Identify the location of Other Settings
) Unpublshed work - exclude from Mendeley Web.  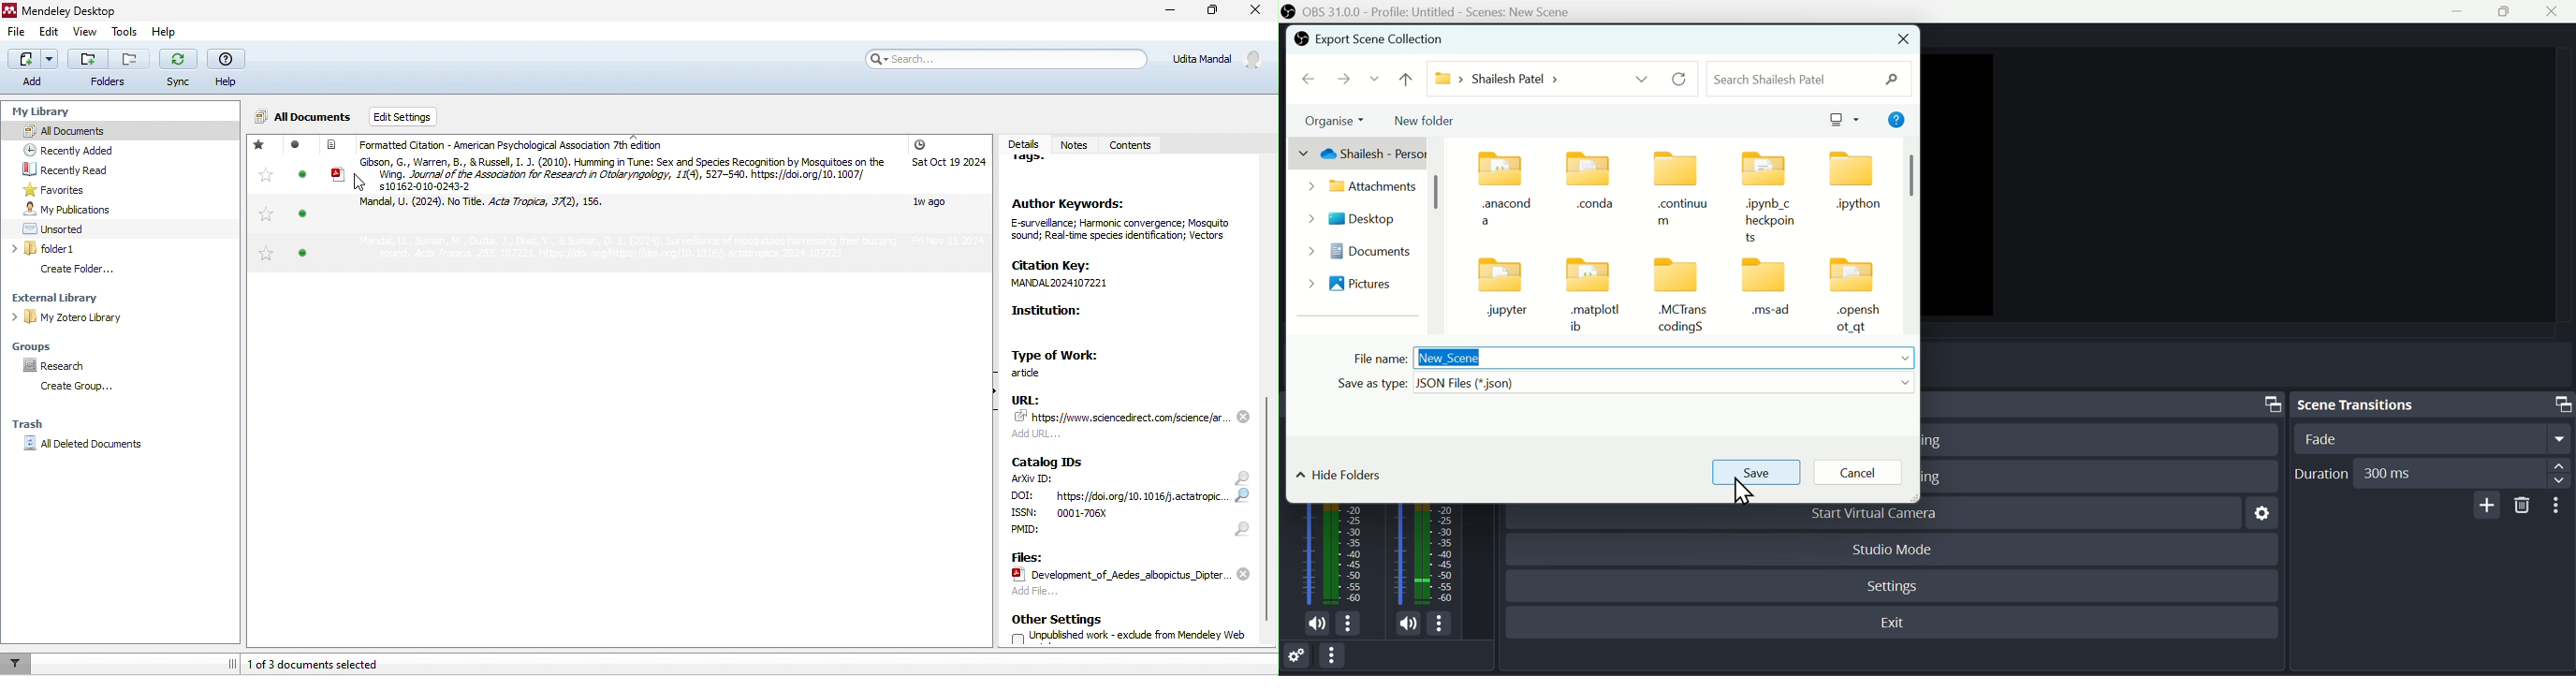
(1130, 630).